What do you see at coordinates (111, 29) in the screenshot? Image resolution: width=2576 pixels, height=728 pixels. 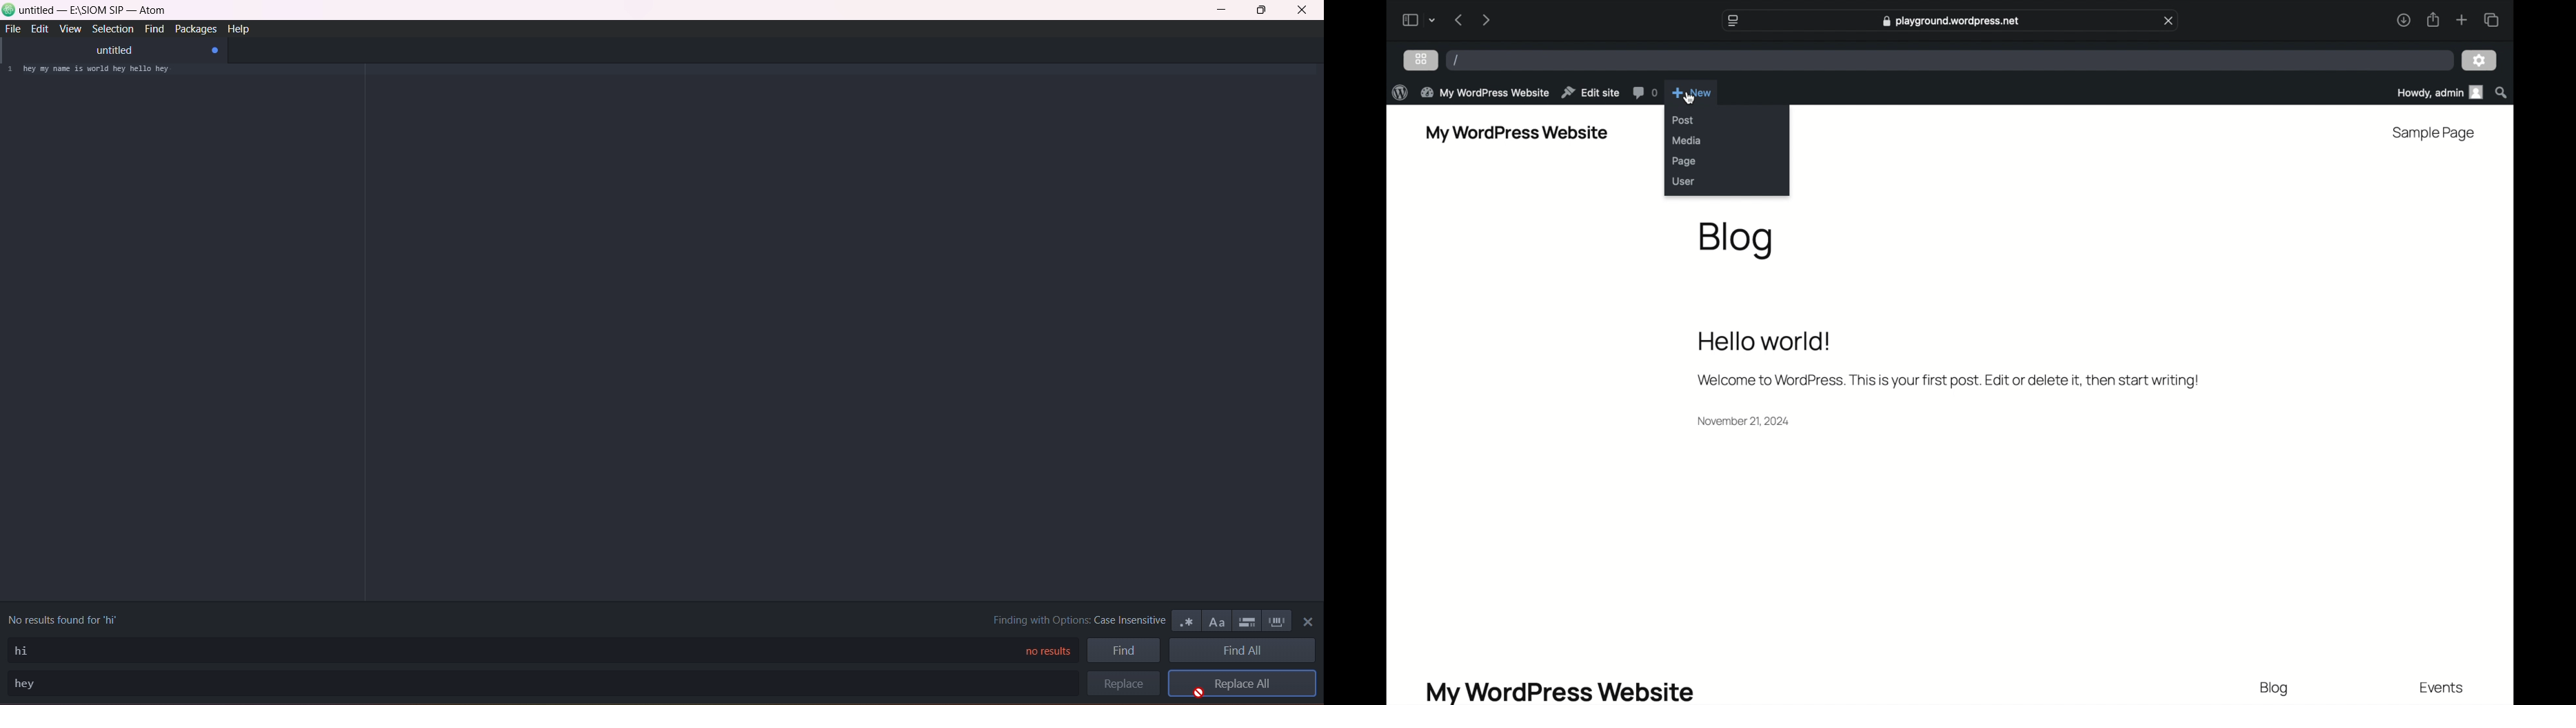 I see `selection` at bounding box center [111, 29].